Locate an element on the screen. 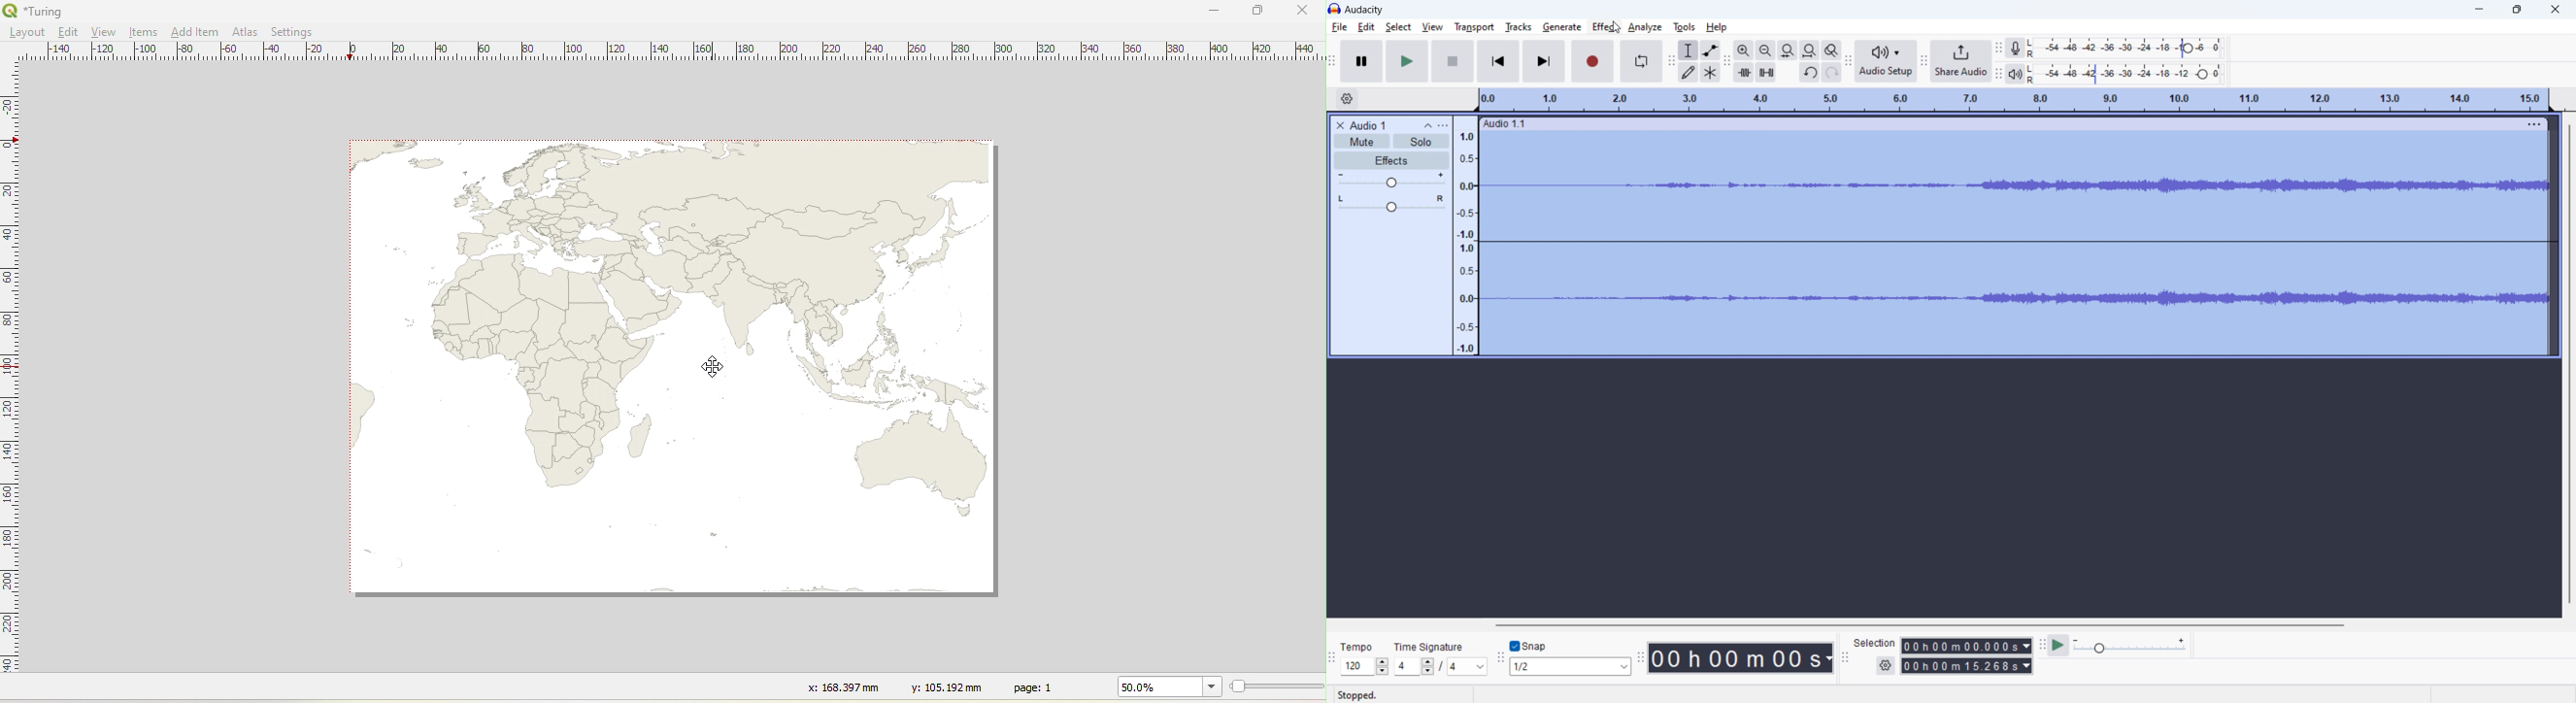  project title is located at coordinates (1368, 126).